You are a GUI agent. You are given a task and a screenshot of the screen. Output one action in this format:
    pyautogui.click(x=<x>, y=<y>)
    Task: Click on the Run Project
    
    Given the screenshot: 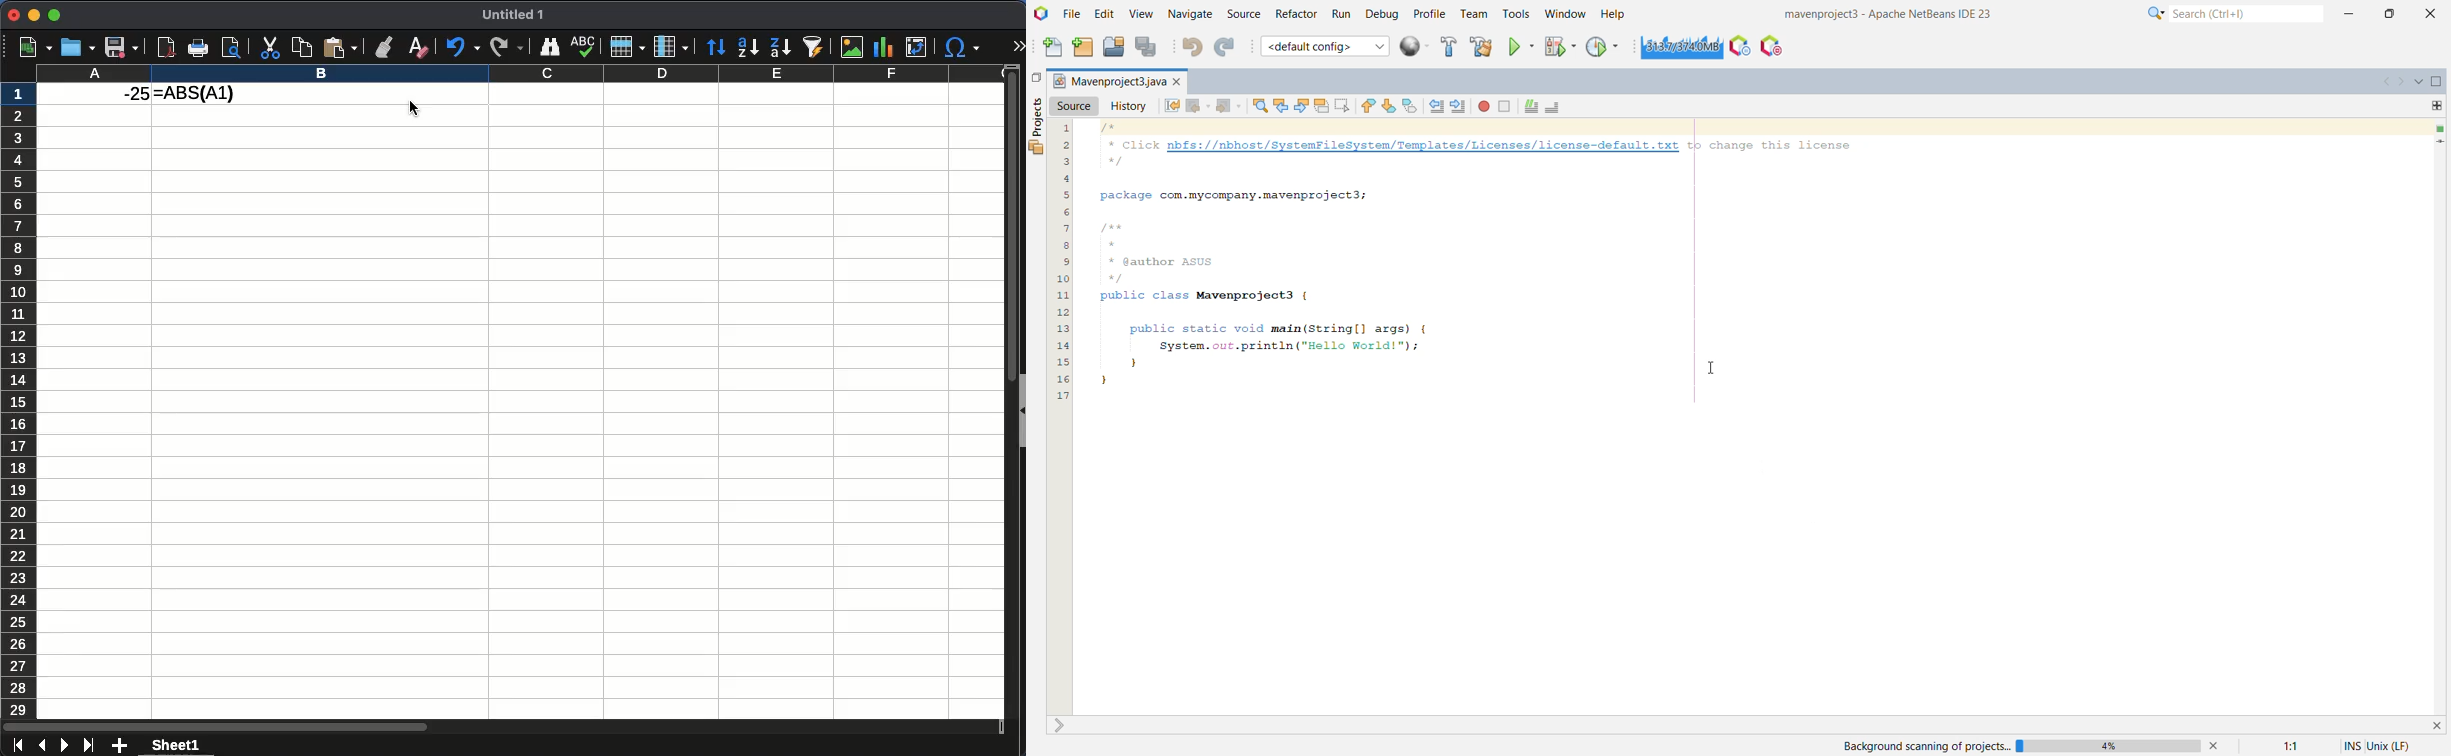 What is the action you would take?
    pyautogui.click(x=1521, y=47)
    